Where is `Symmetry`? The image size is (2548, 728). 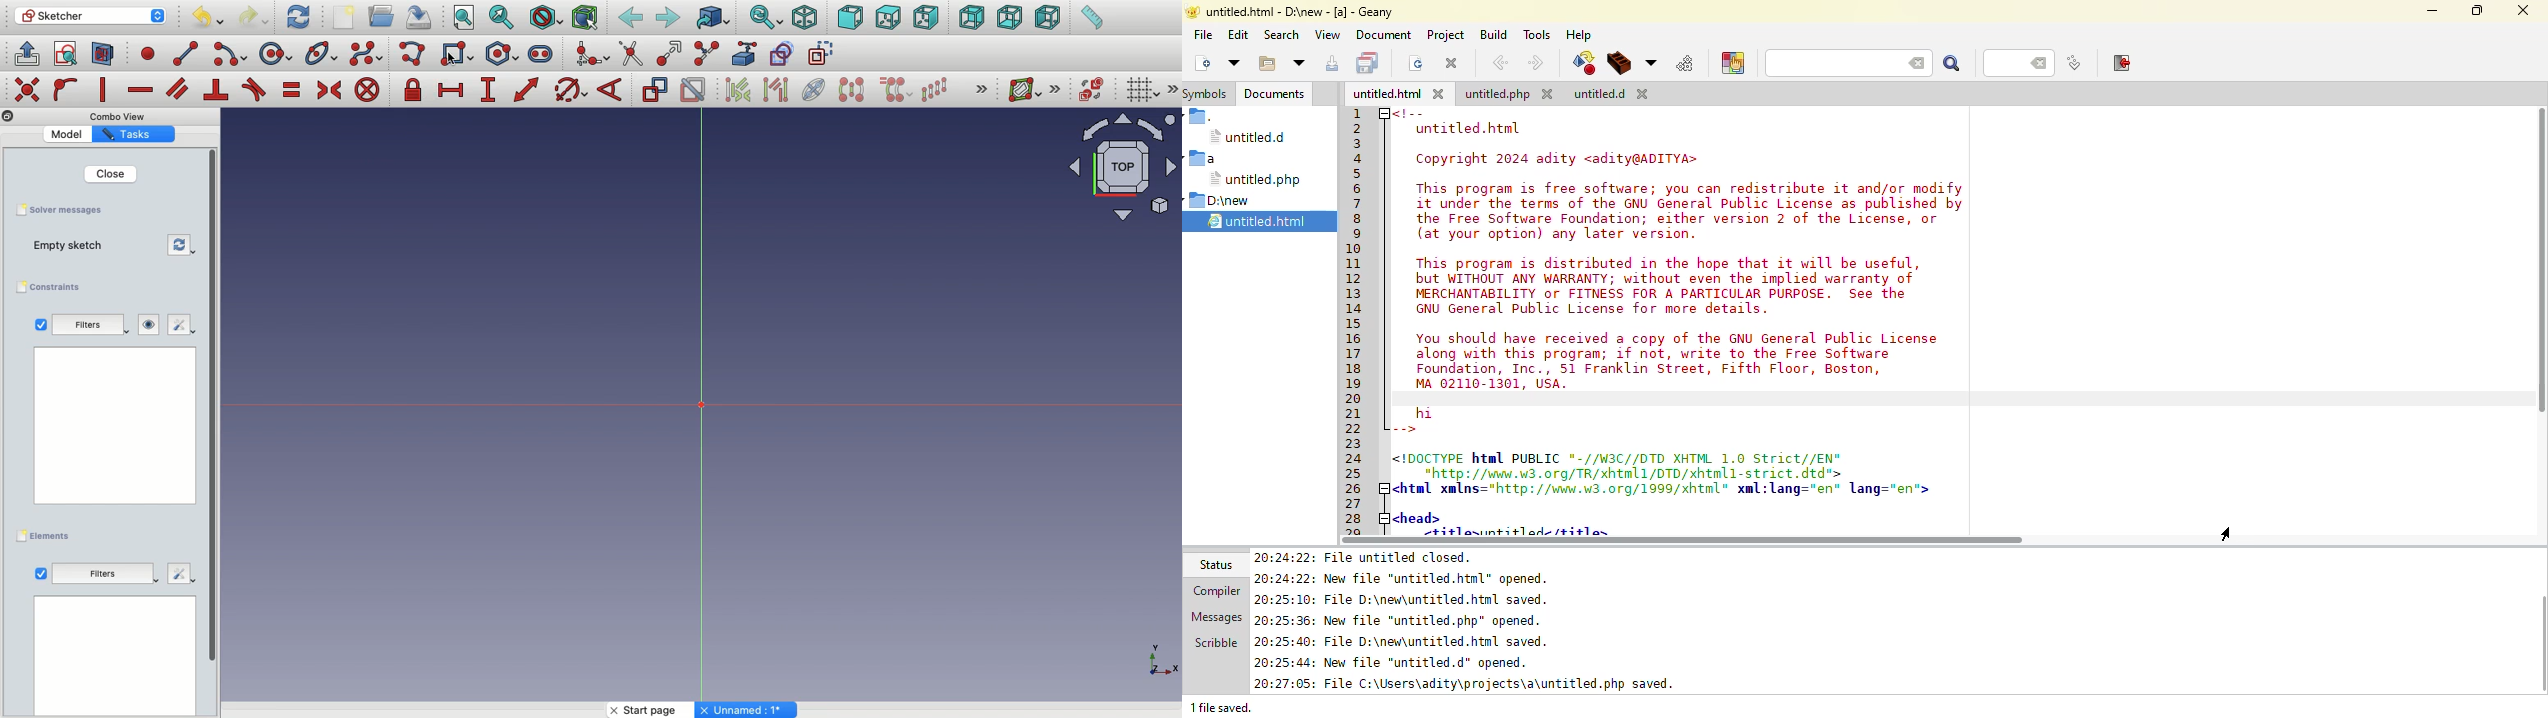
Symmetry is located at coordinates (851, 90).